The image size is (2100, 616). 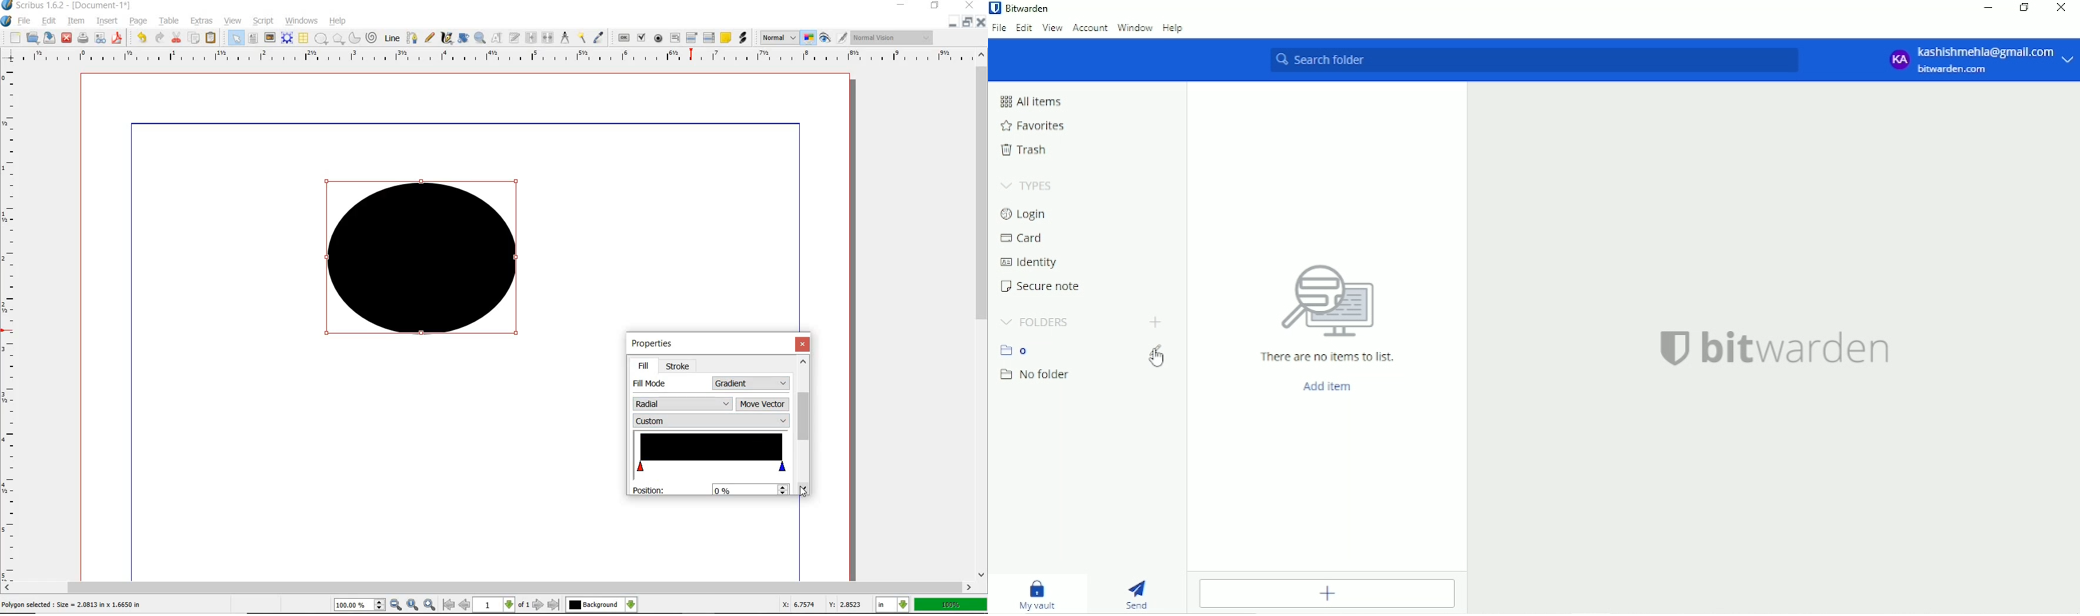 What do you see at coordinates (679, 366) in the screenshot?
I see `stroke` at bounding box center [679, 366].